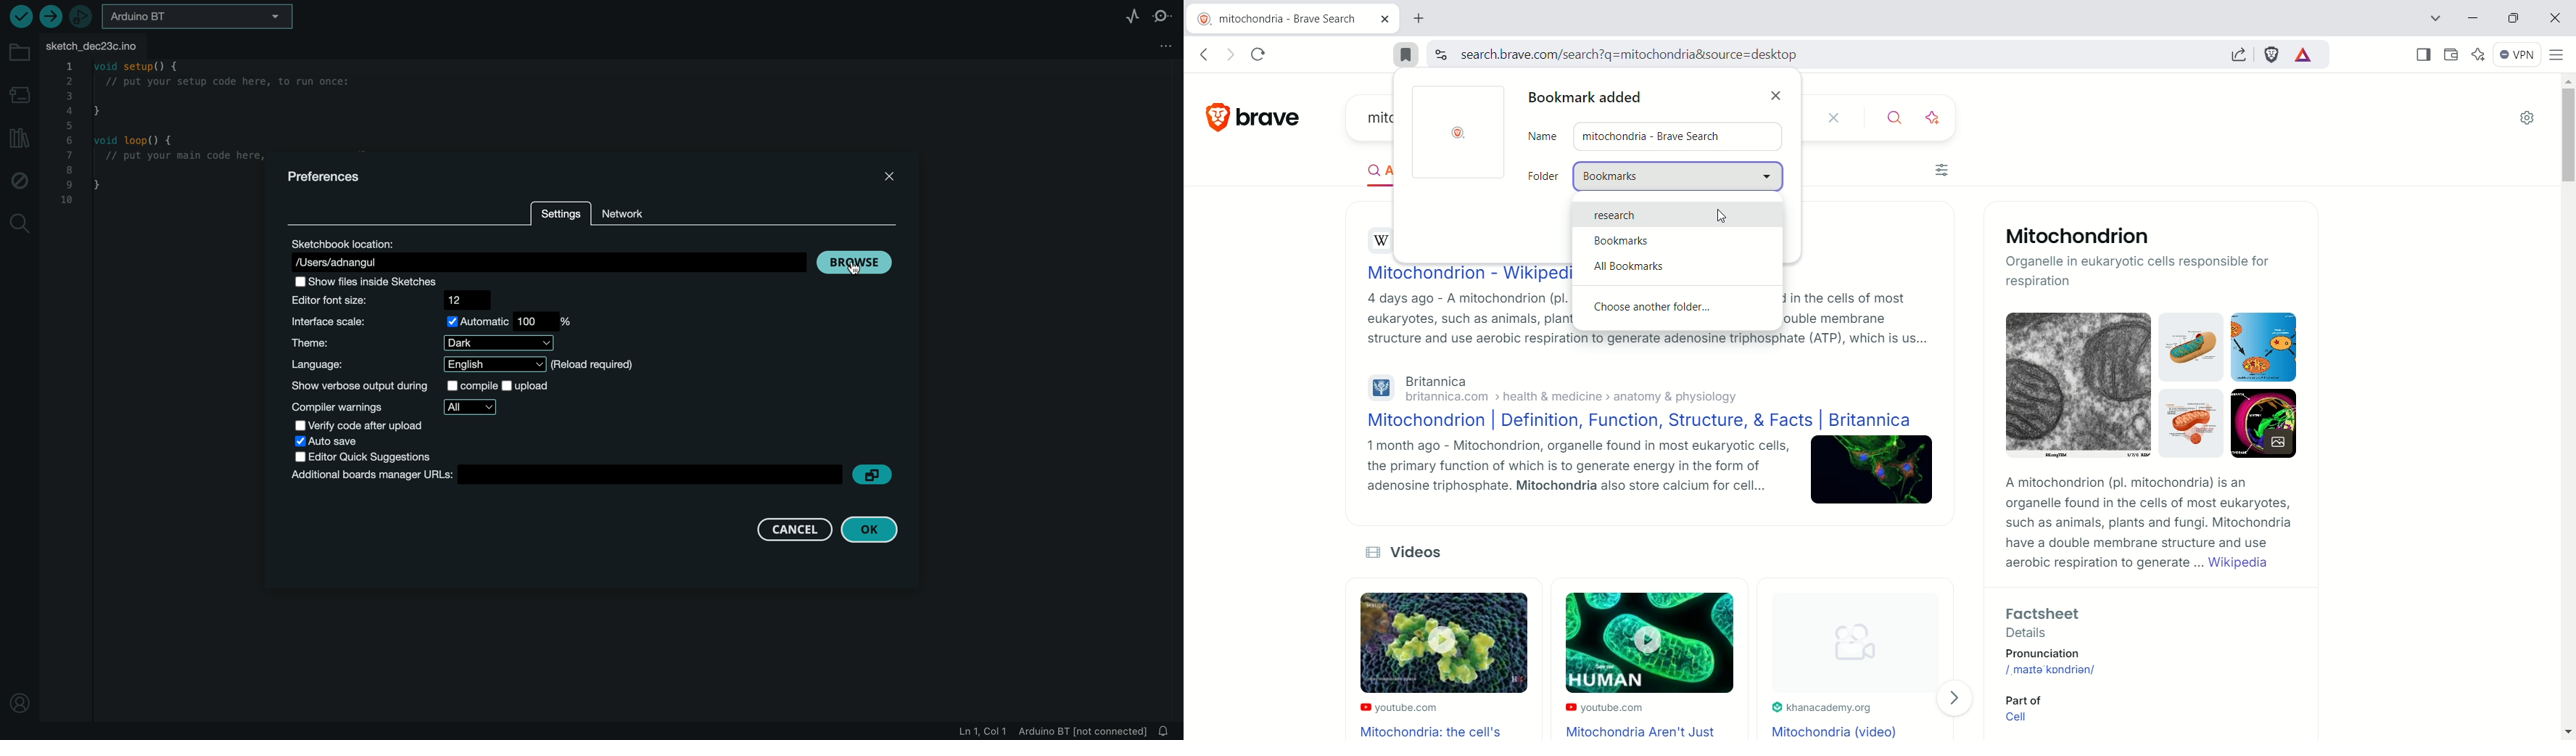 This screenshot has height=756, width=2576. I want to click on  Britannicabritannica.com > health & medicine > anatomy & physiology, so click(1552, 388).